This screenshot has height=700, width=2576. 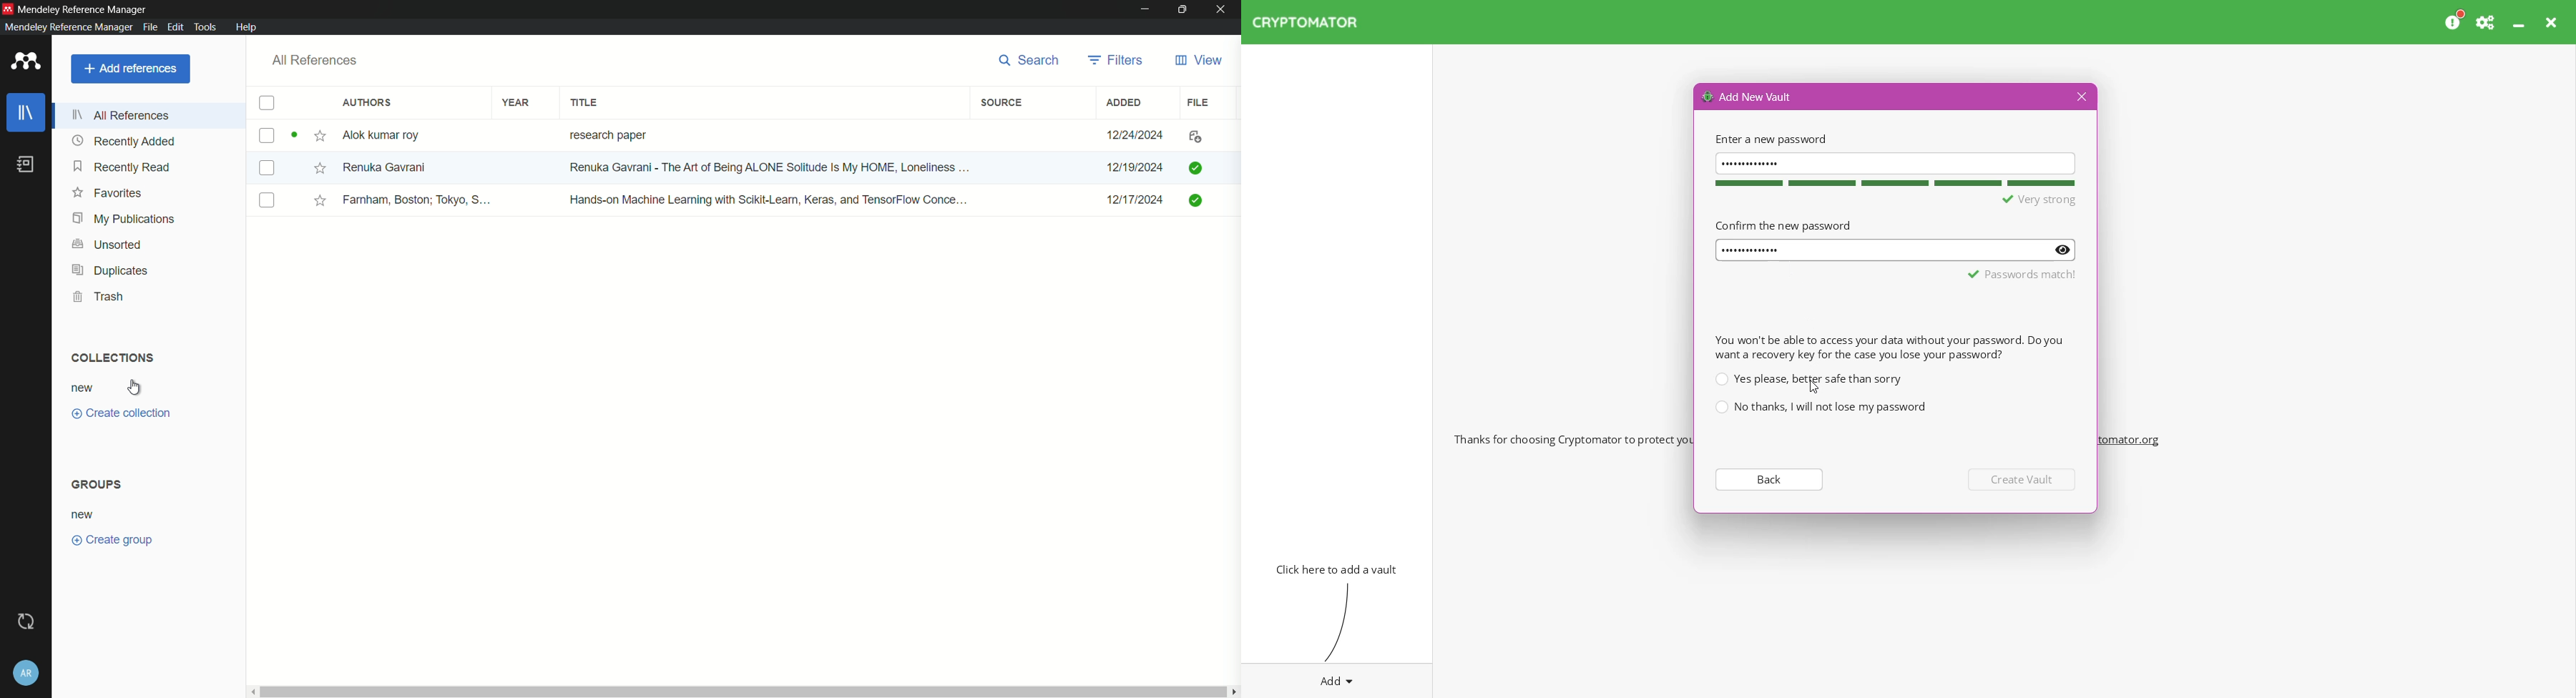 I want to click on Renuka Gavrani - The Art of Being ALONE Solitude Is My HOME, Loneliness ..., so click(x=778, y=167).